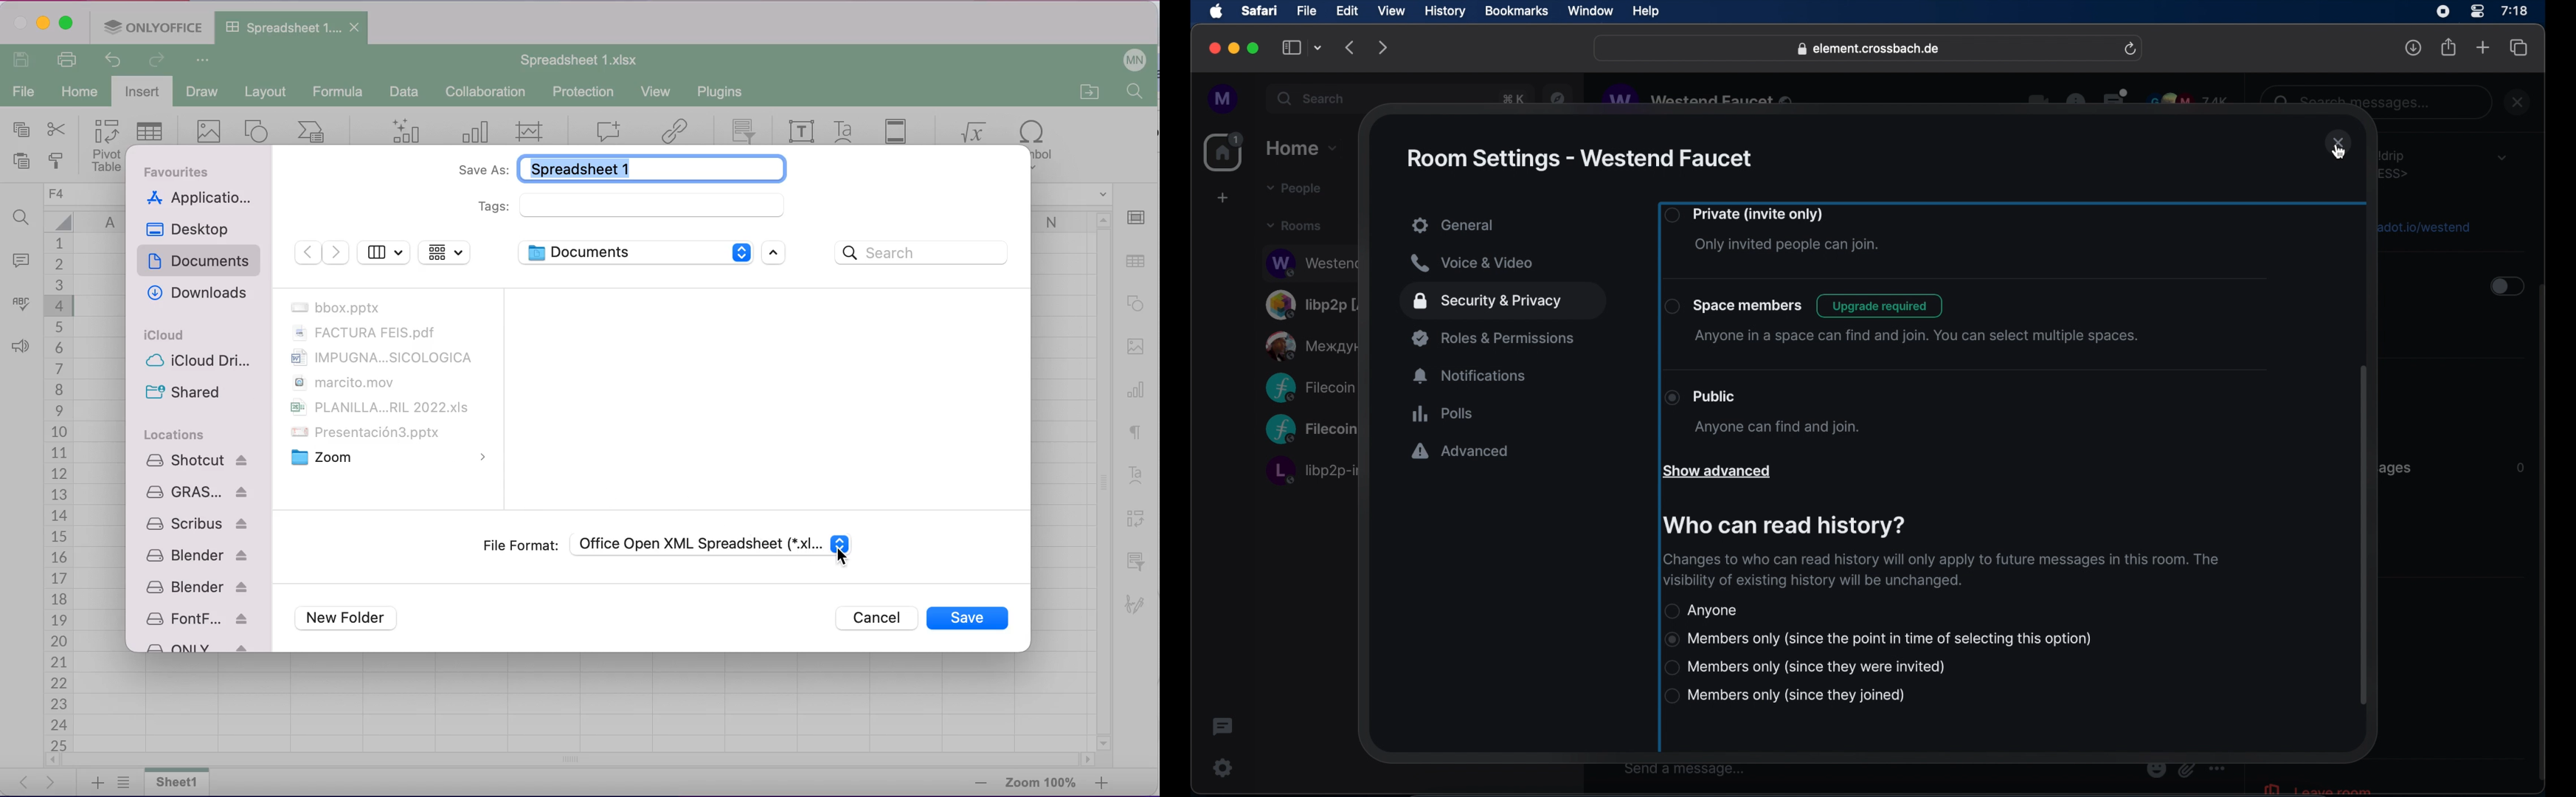 The height and width of the screenshot is (812, 2576). Describe the element at coordinates (1516, 11) in the screenshot. I see `bookmarks` at that location.